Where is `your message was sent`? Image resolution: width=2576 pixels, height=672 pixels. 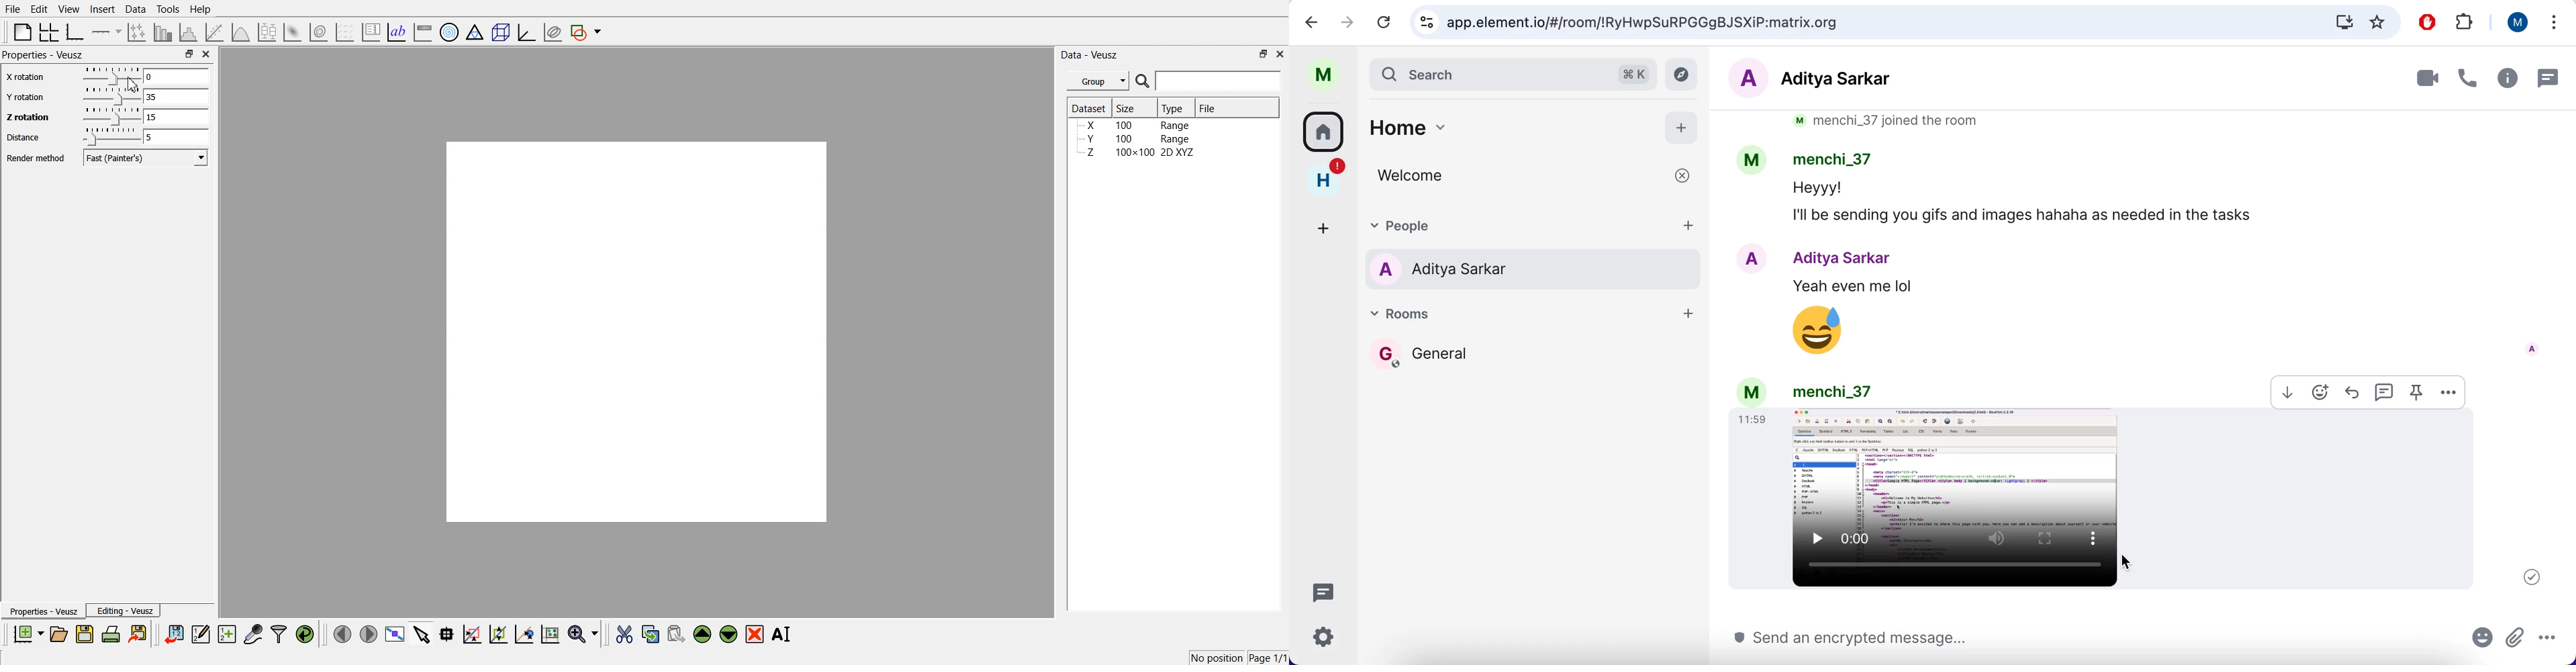
your message was sent is located at coordinates (2533, 574).